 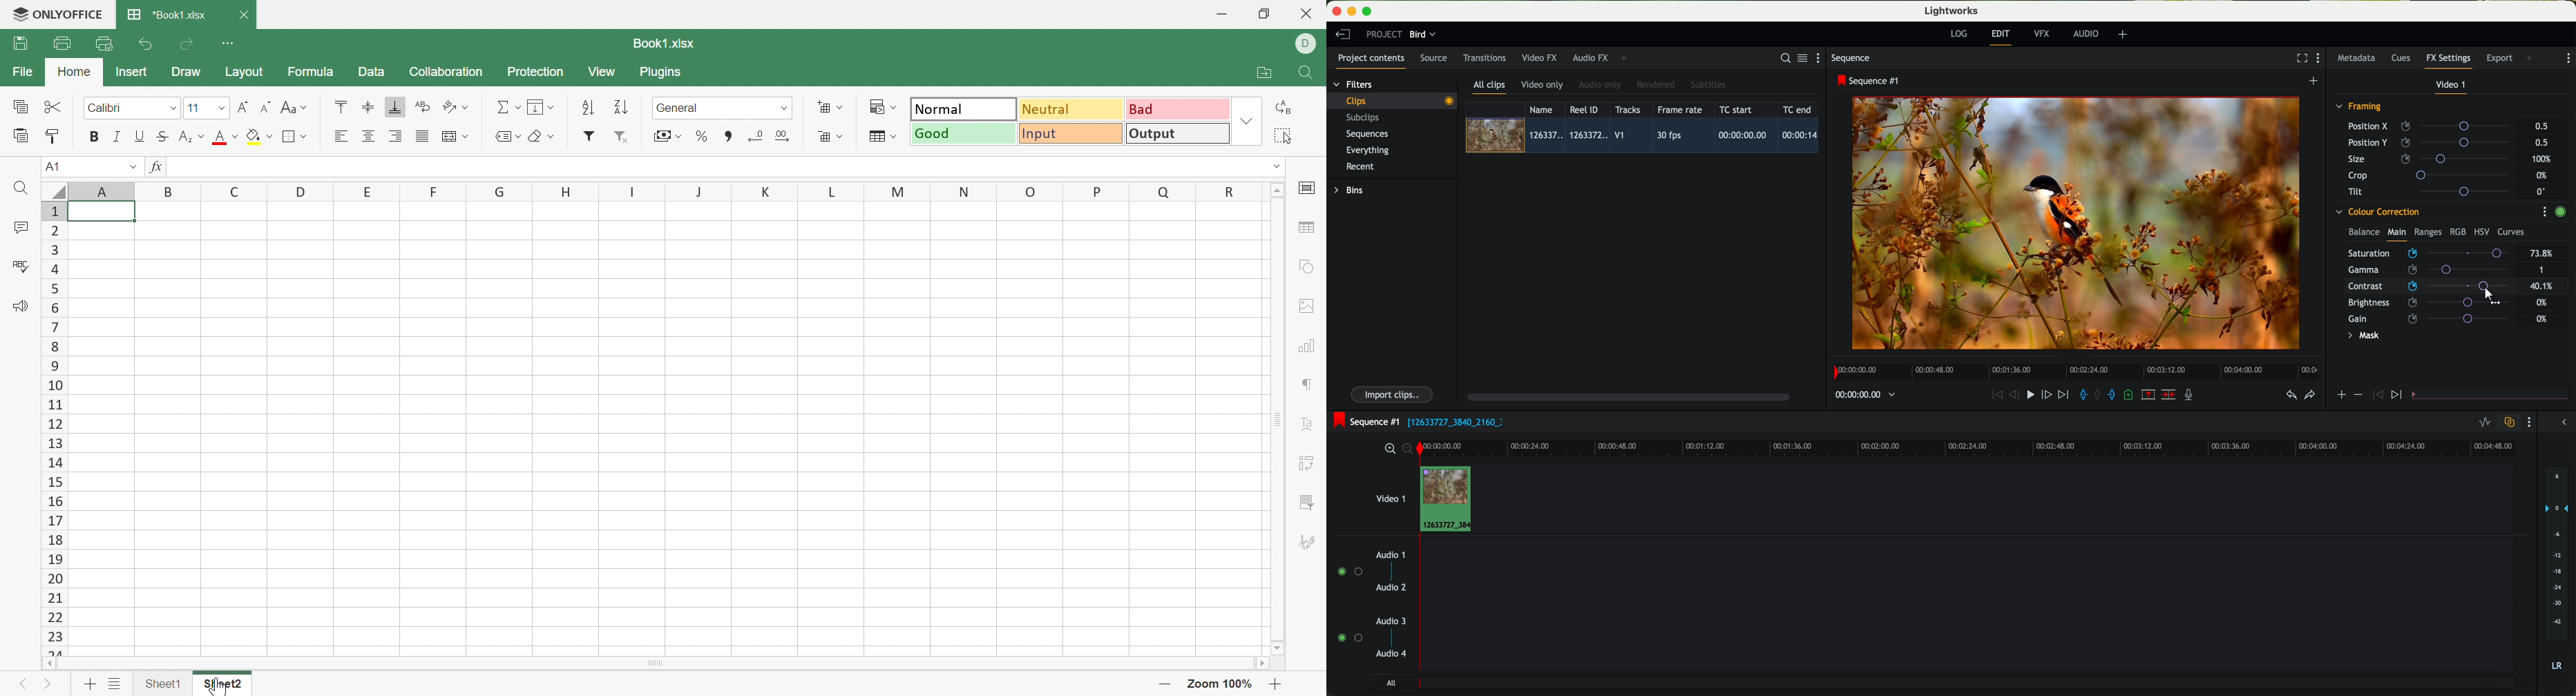 What do you see at coordinates (1545, 109) in the screenshot?
I see `name` at bounding box center [1545, 109].